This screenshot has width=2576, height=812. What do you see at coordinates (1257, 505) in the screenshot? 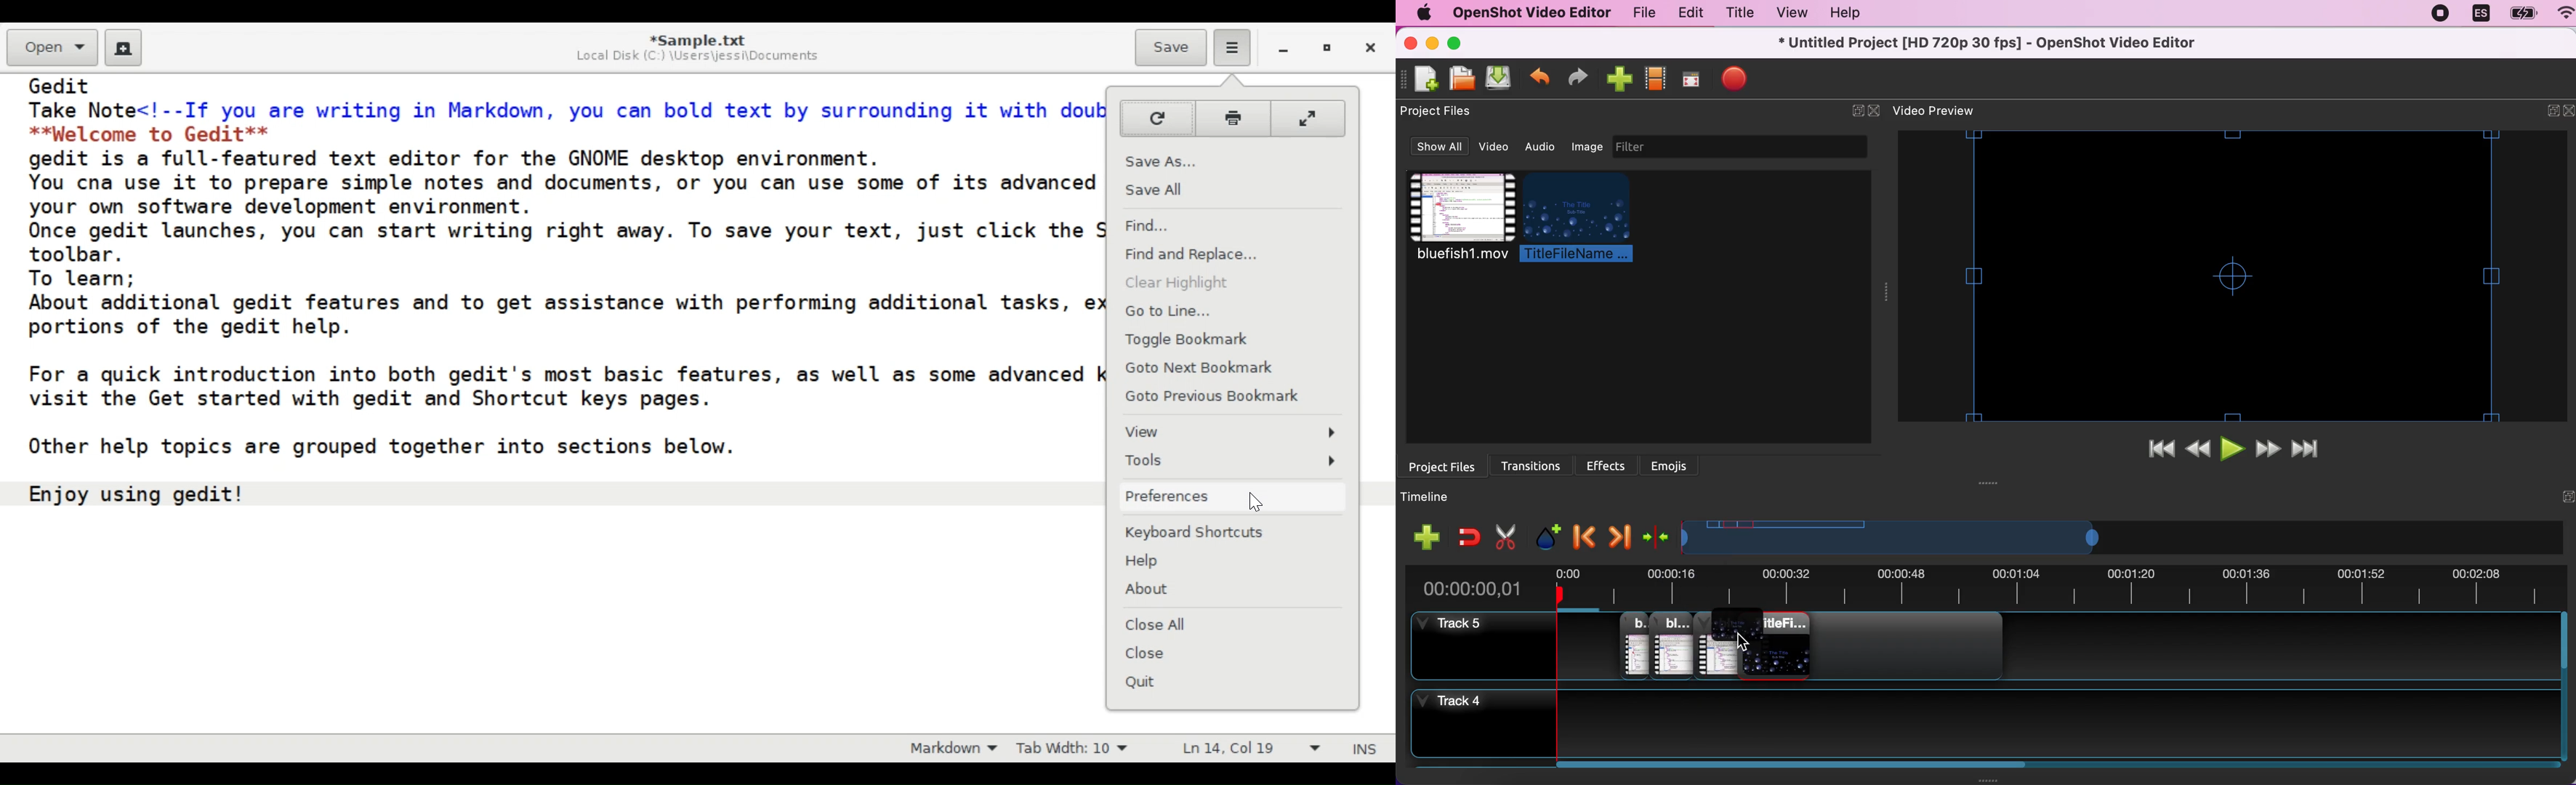
I see `Cursor` at bounding box center [1257, 505].